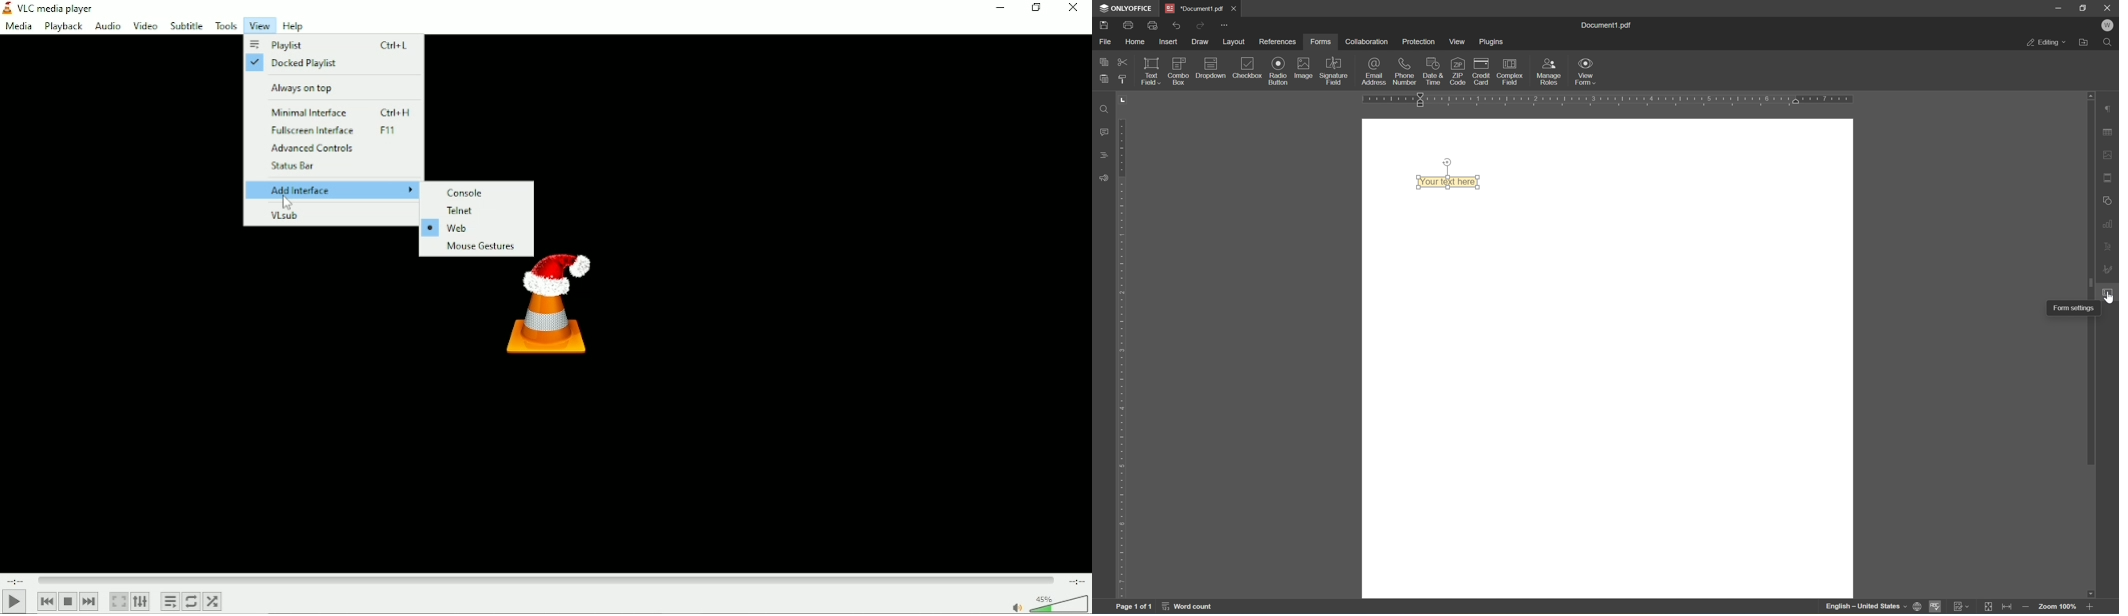 The height and width of the screenshot is (616, 2128). What do you see at coordinates (1169, 42) in the screenshot?
I see `insert` at bounding box center [1169, 42].